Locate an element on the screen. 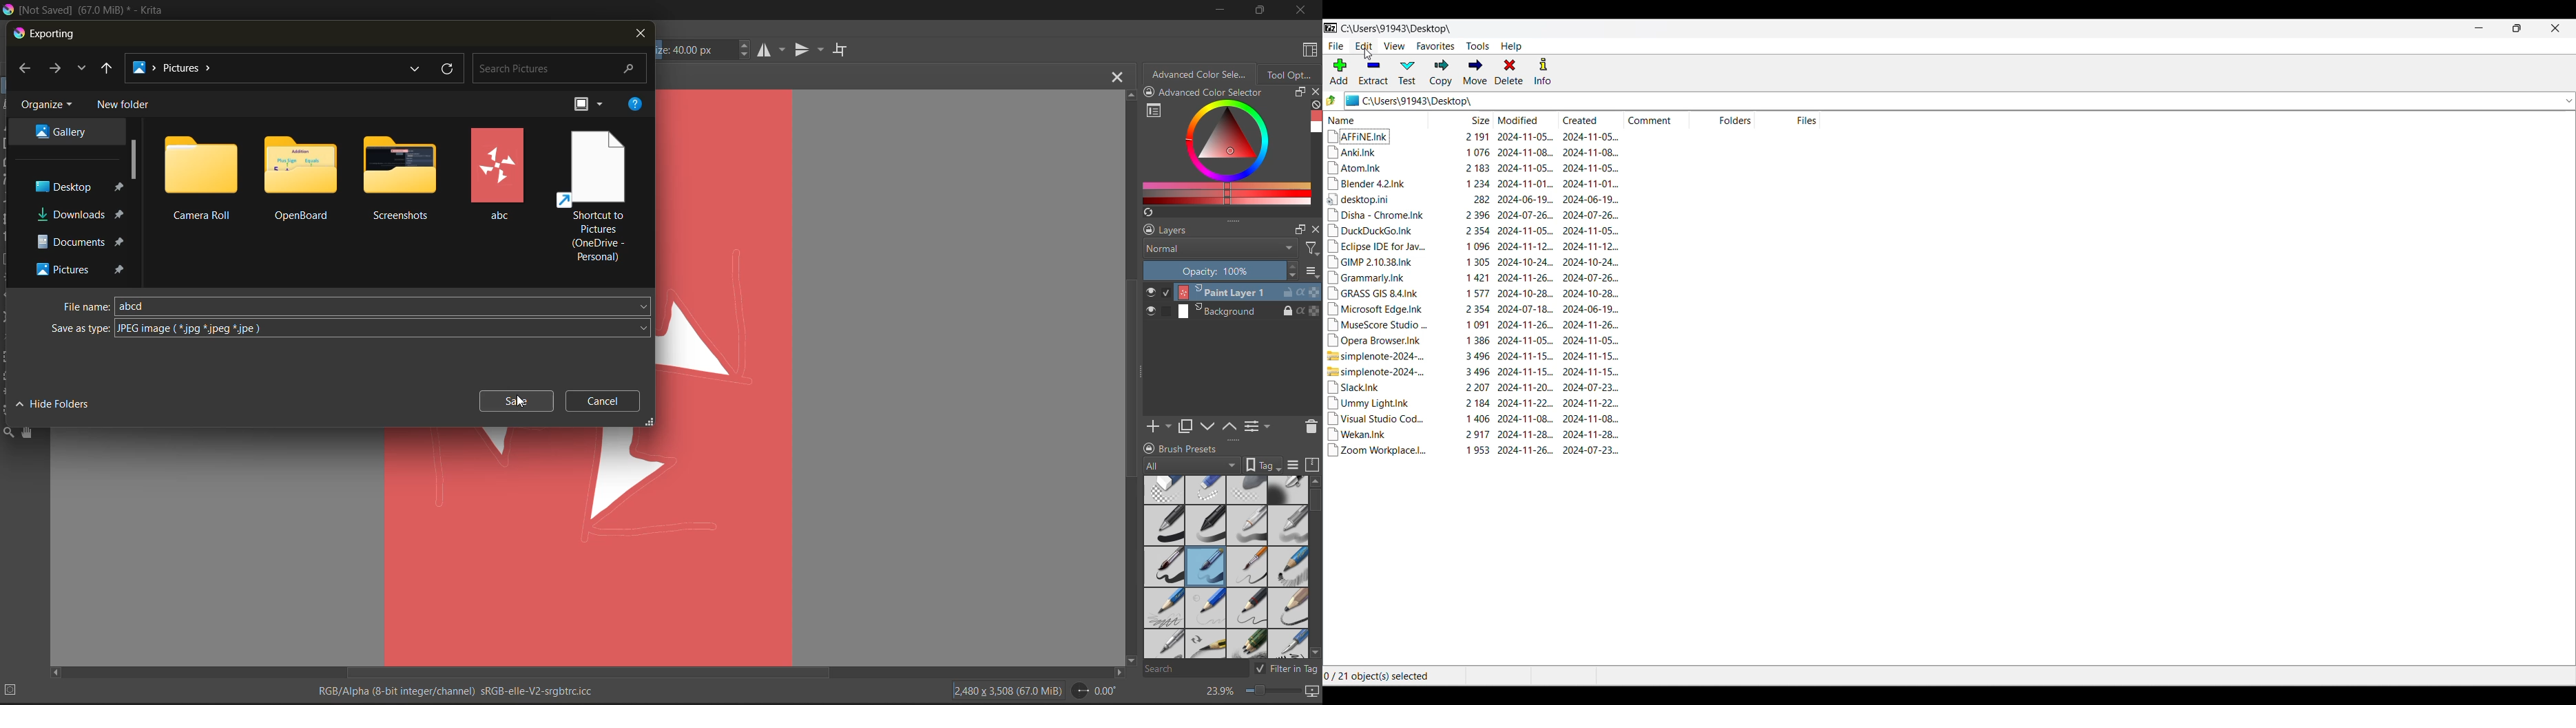  Minimize is located at coordinates (2480, 28).